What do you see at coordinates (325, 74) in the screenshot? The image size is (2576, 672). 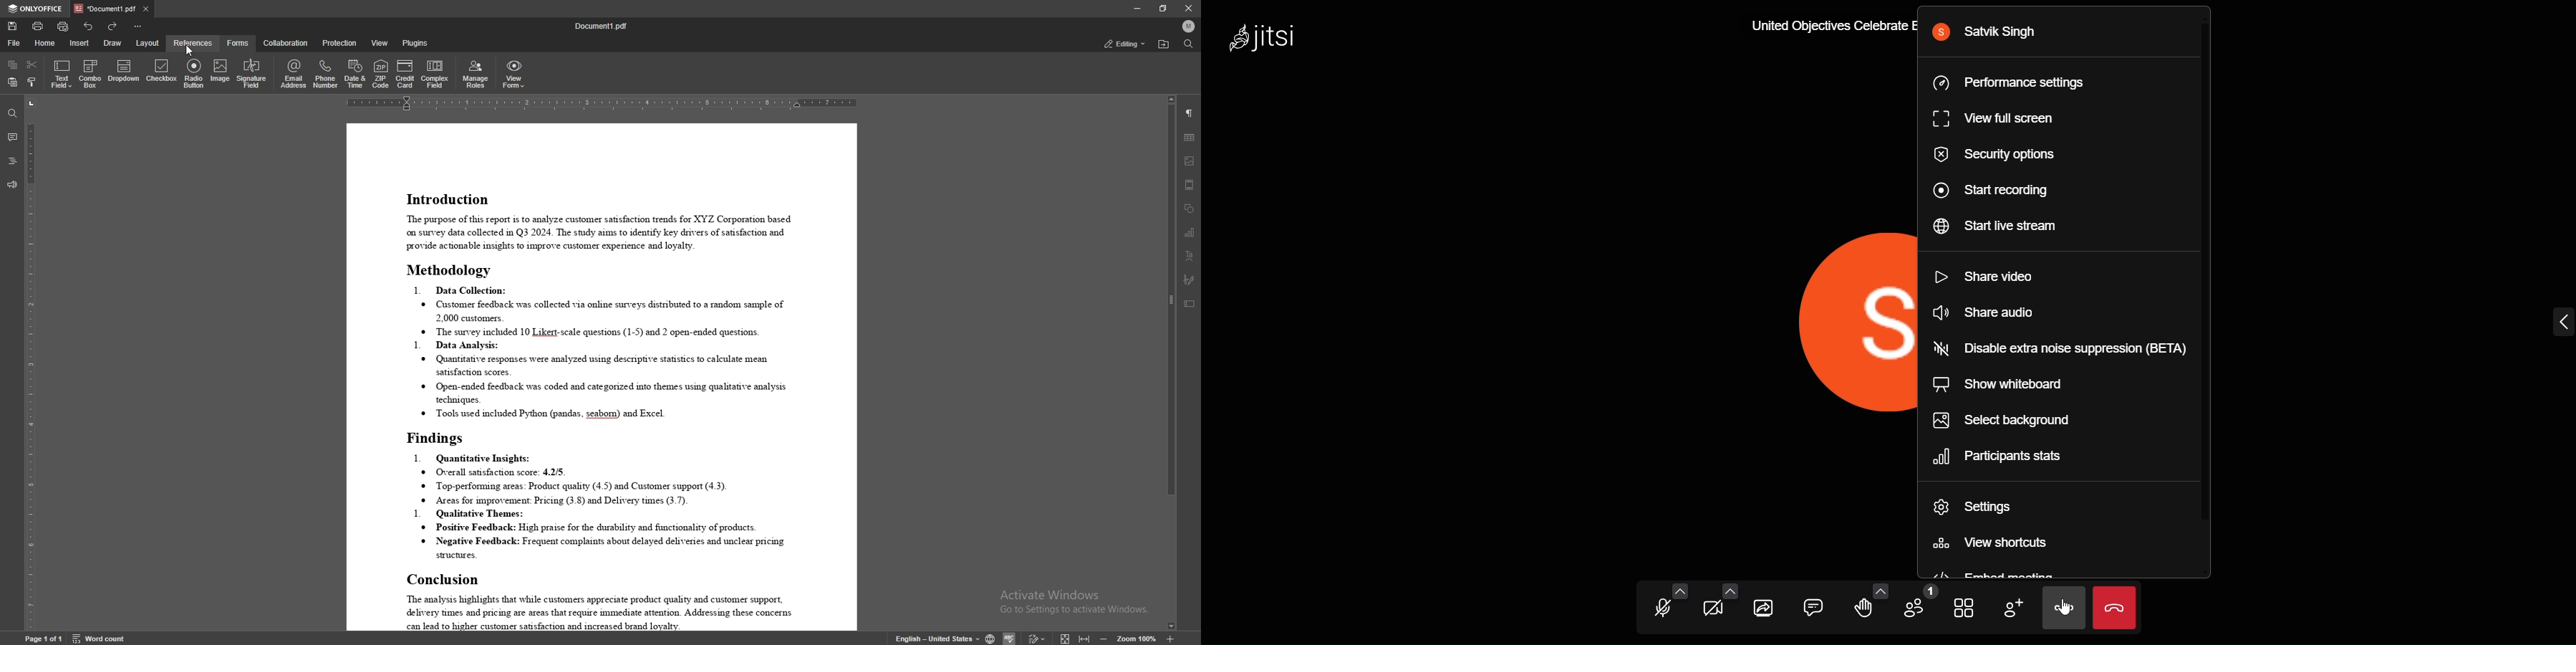 I see `phone number` at bounding box center [325, 74].